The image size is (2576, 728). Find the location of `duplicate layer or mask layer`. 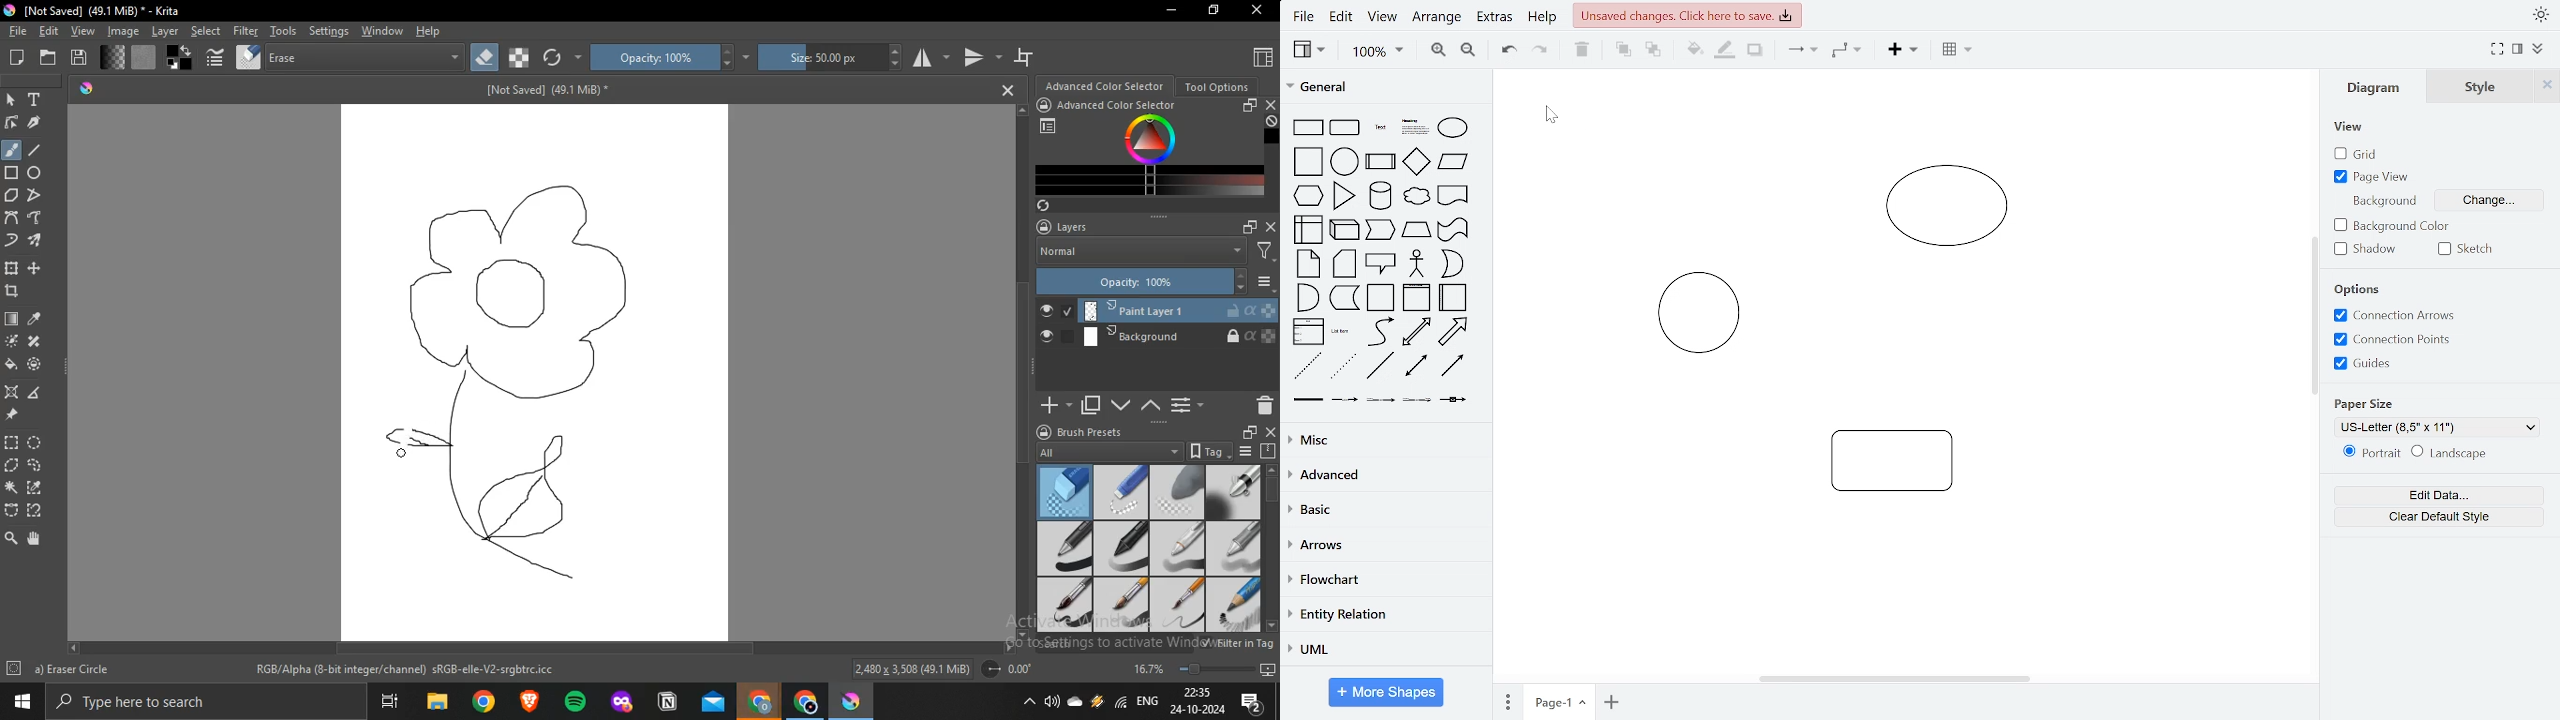

duplicate layer or mask layer is located at coordinates (1091, 406).